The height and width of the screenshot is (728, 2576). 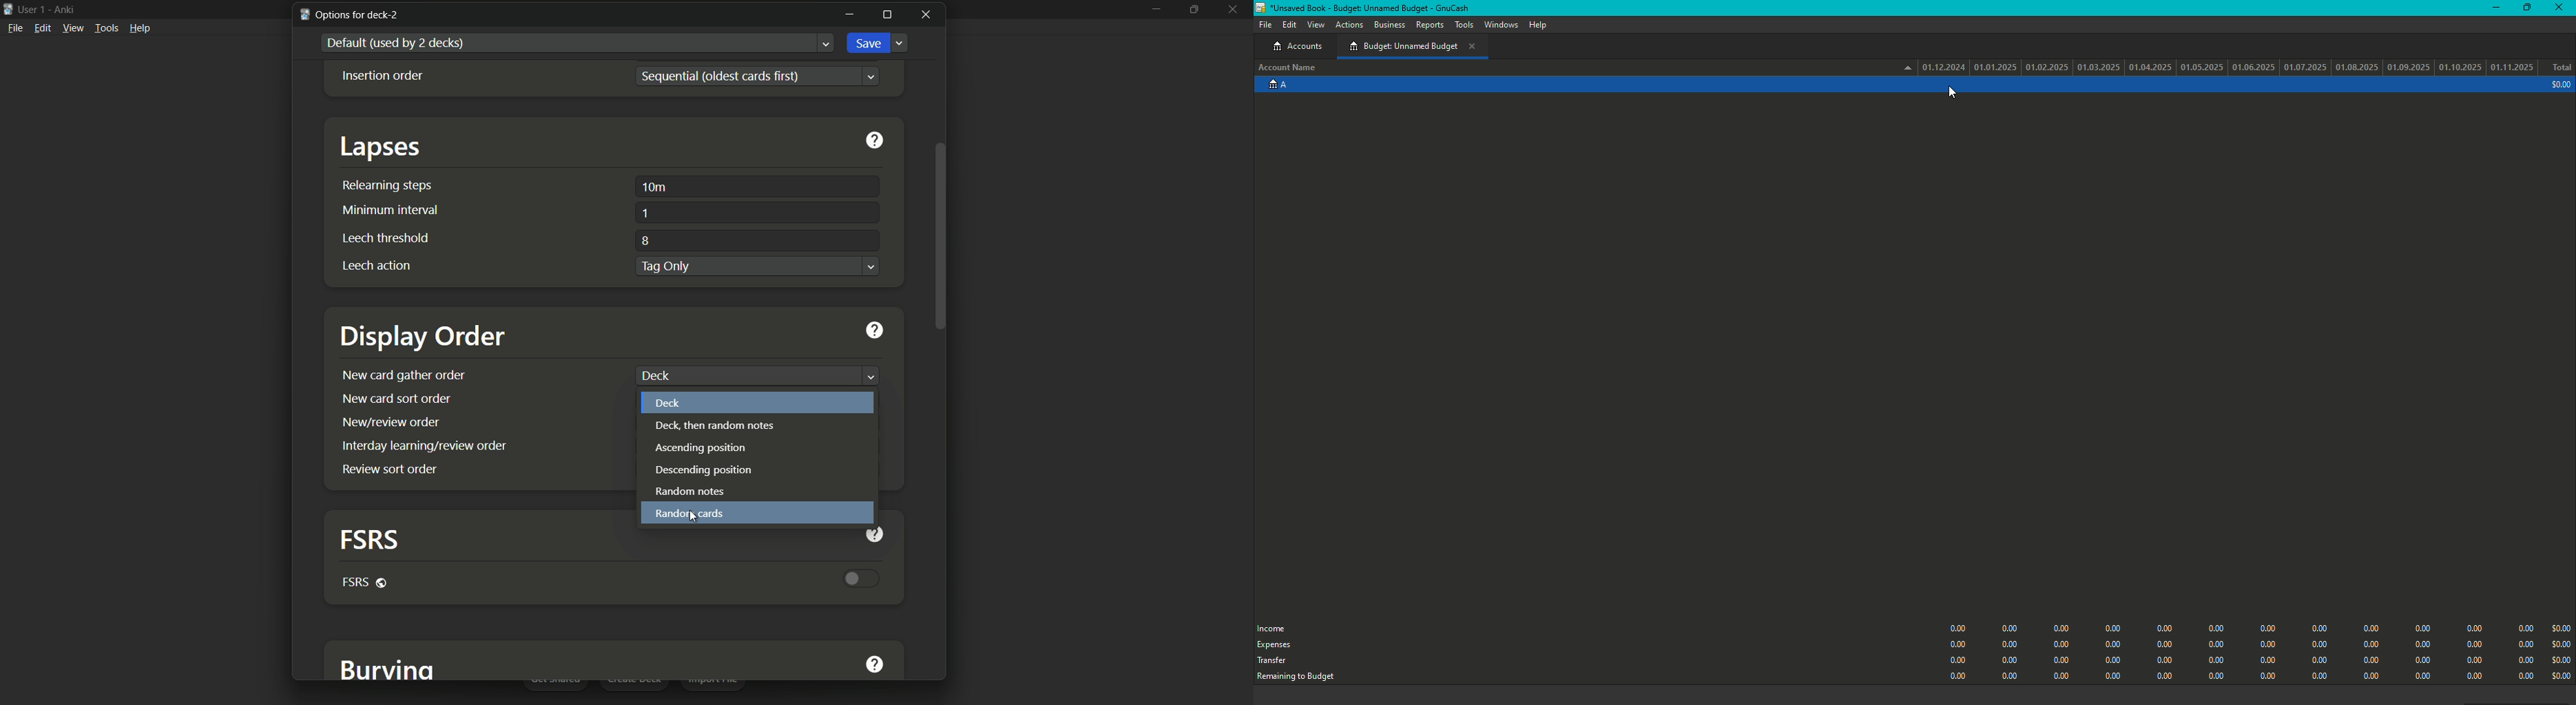 I want to click on review sort order, so click(x=389, y=468).